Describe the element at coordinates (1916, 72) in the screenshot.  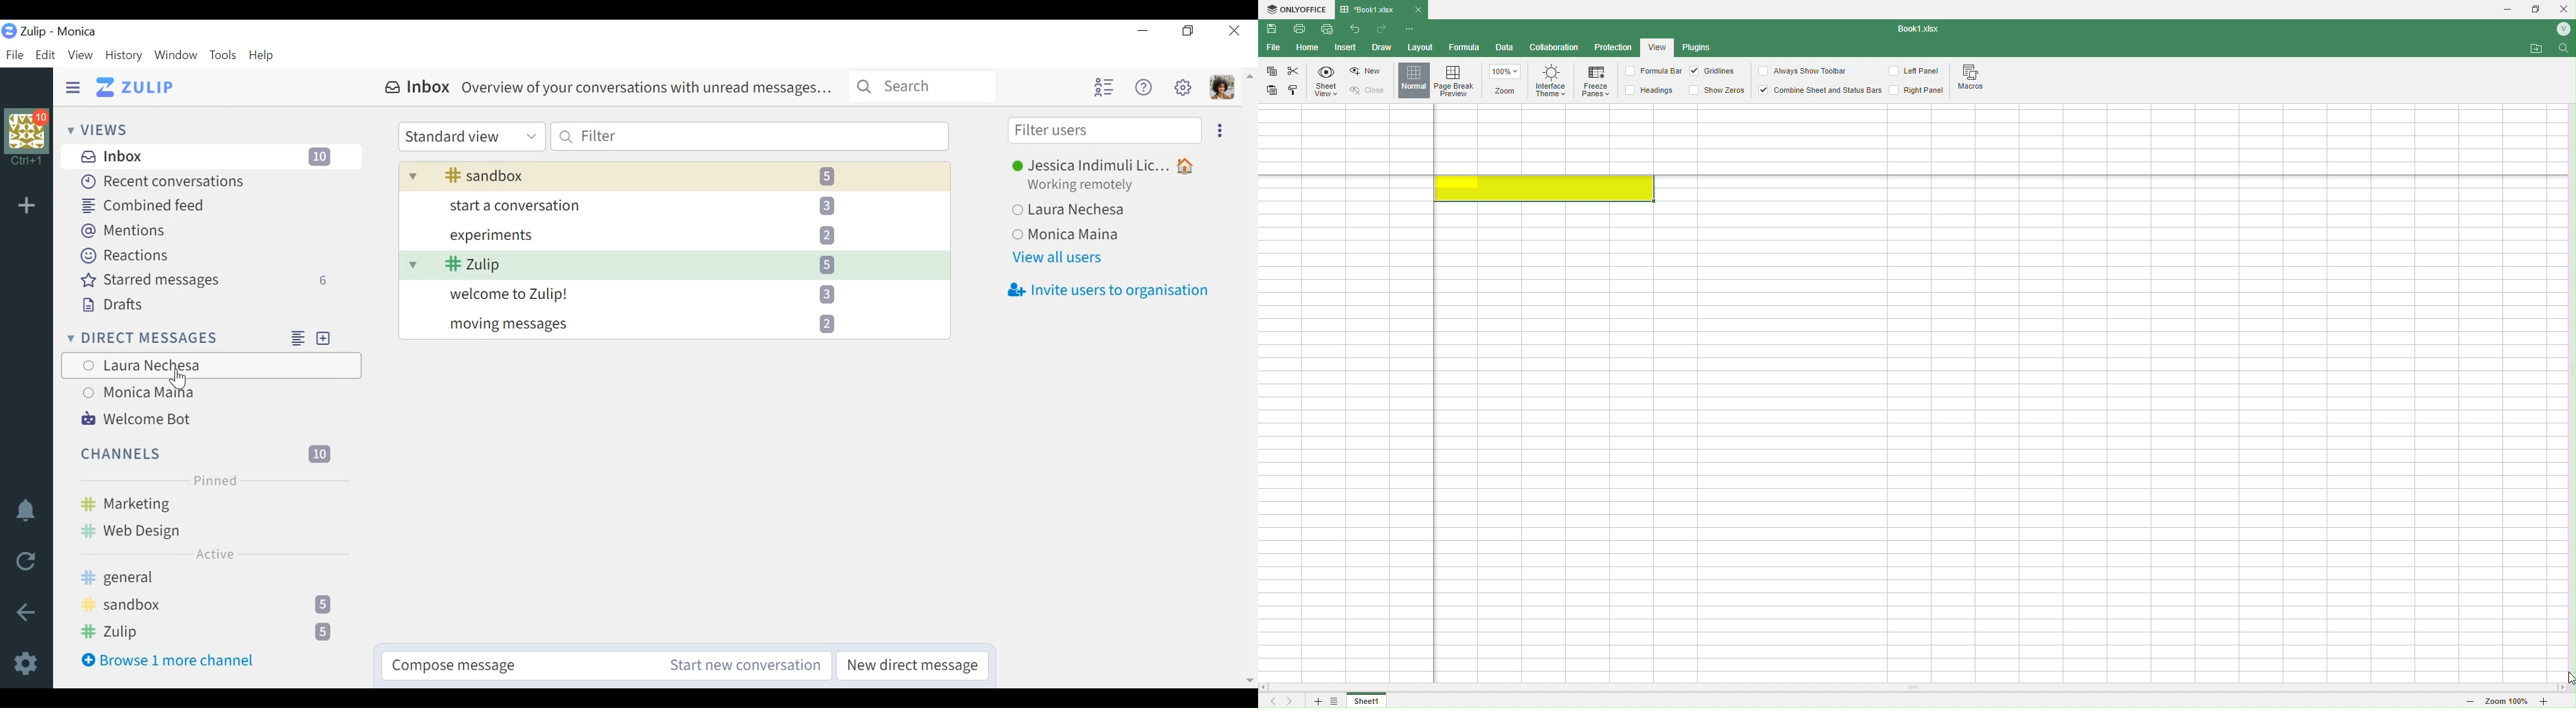
I see `Left Panel` at that location.